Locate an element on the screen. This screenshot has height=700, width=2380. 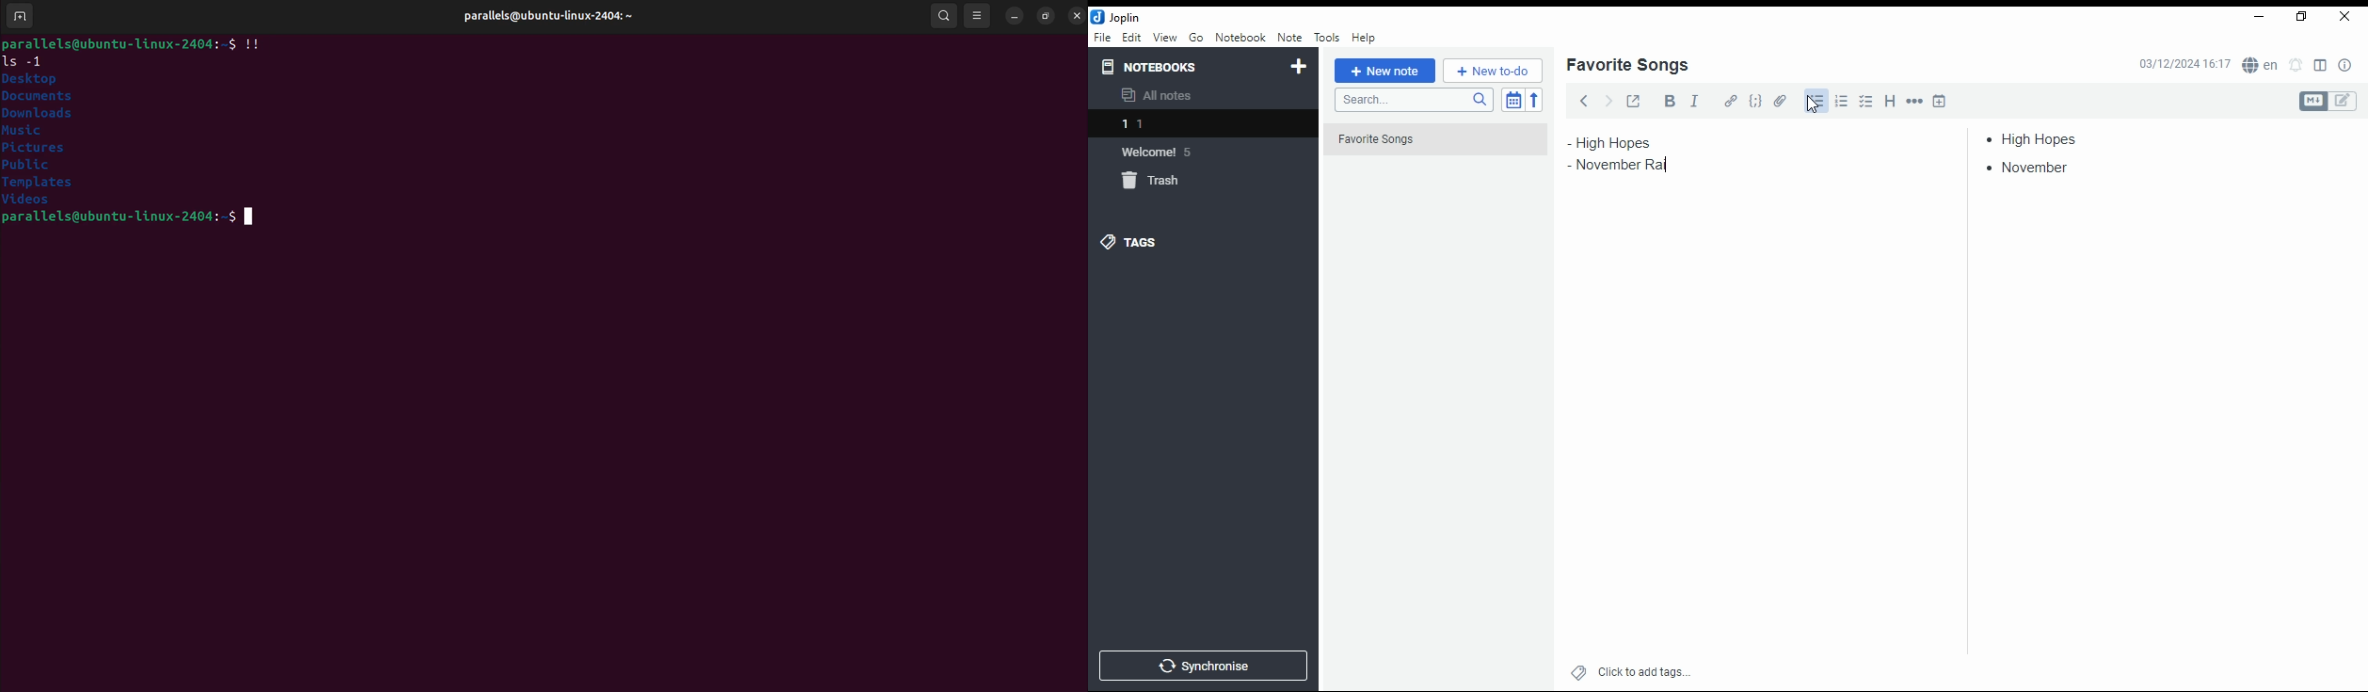
high hopes is located at coordinates (2041, 139).